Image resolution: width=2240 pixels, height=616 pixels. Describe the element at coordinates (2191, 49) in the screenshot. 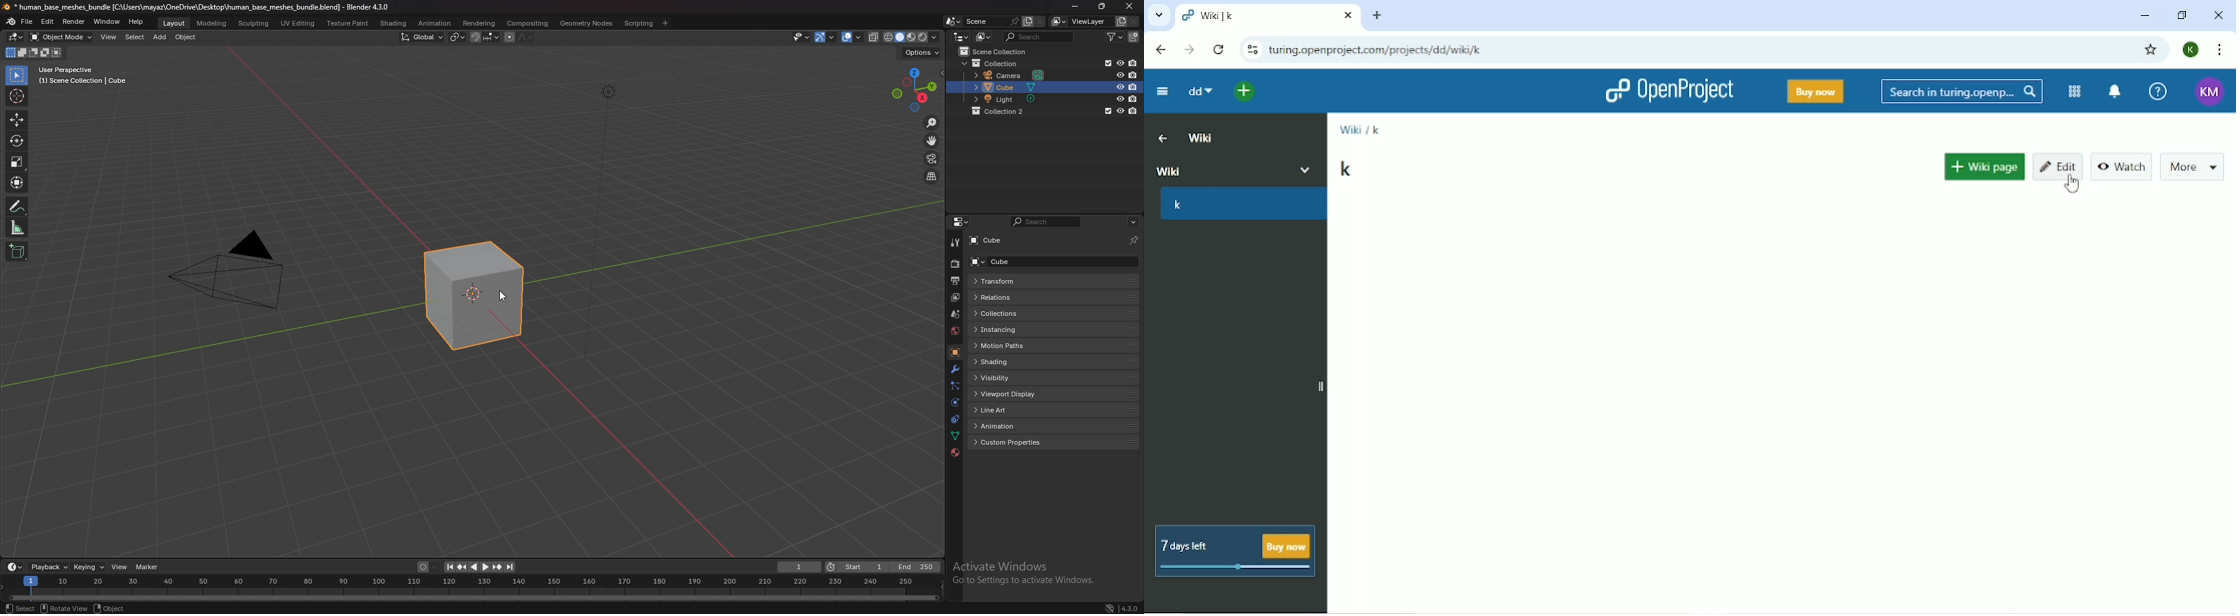

I see `Account` at that location.